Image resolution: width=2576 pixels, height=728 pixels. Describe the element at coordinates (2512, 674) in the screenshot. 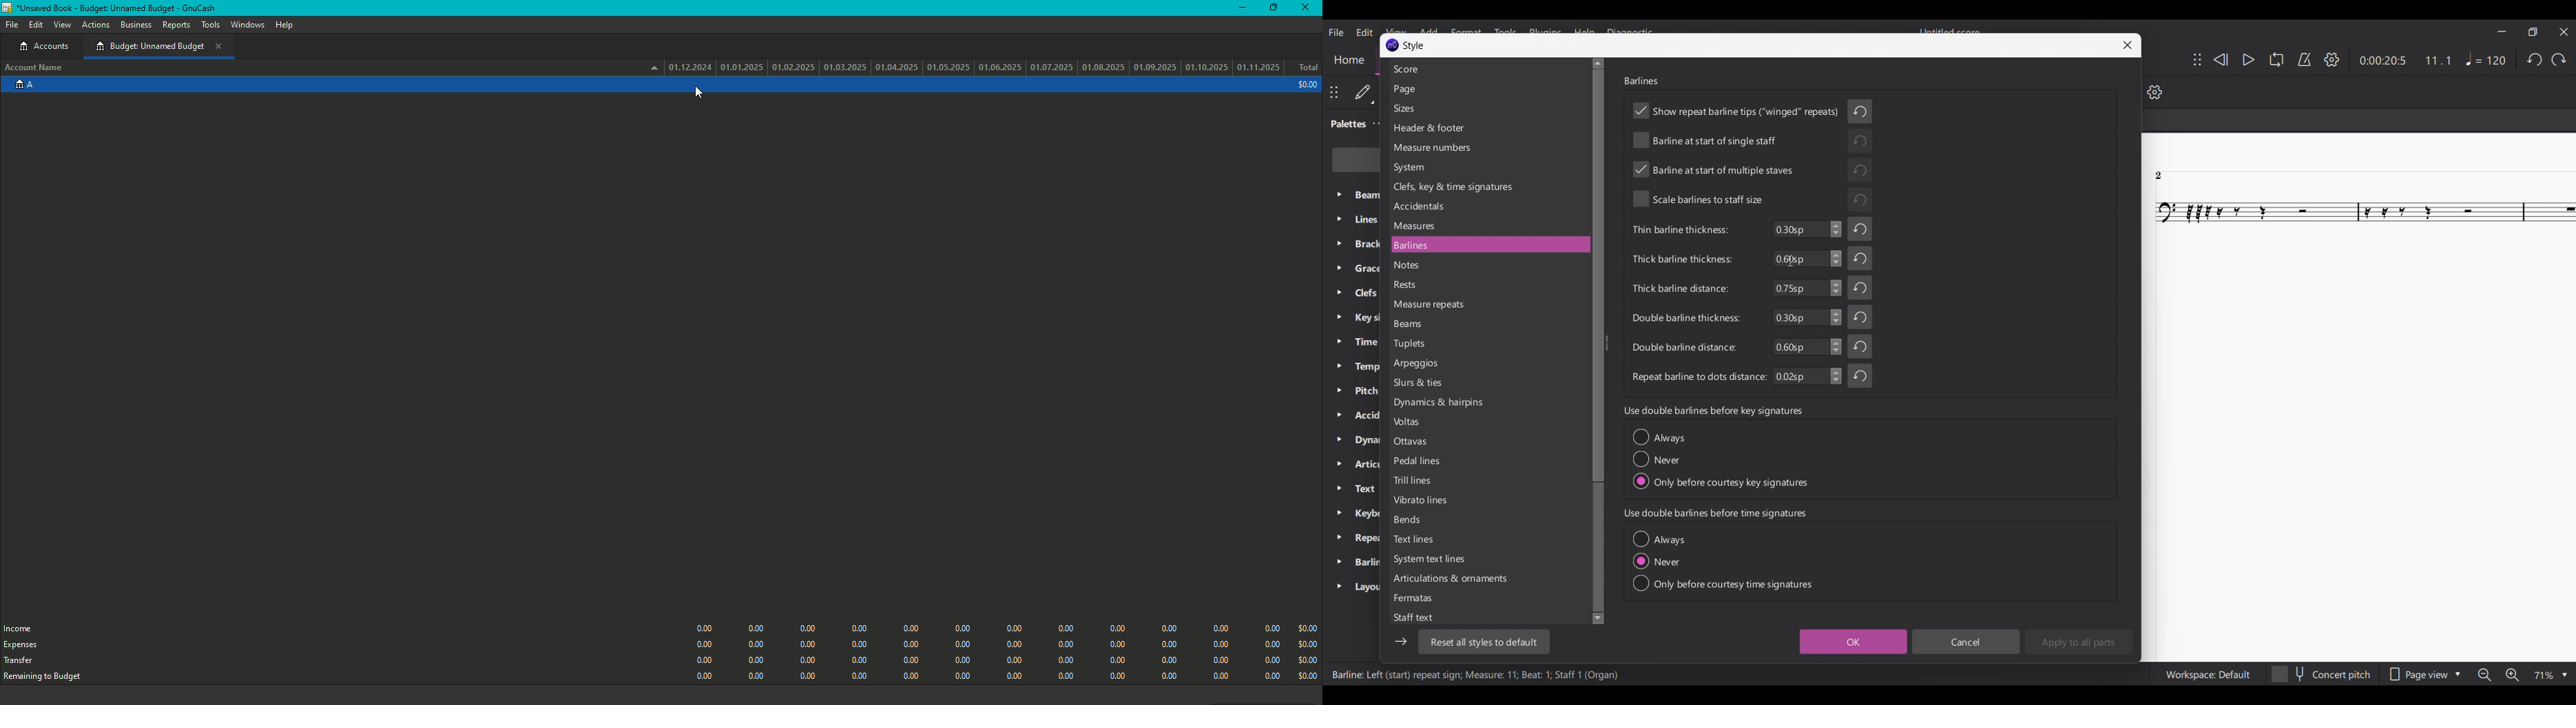

I see `Zoom in` at that location.